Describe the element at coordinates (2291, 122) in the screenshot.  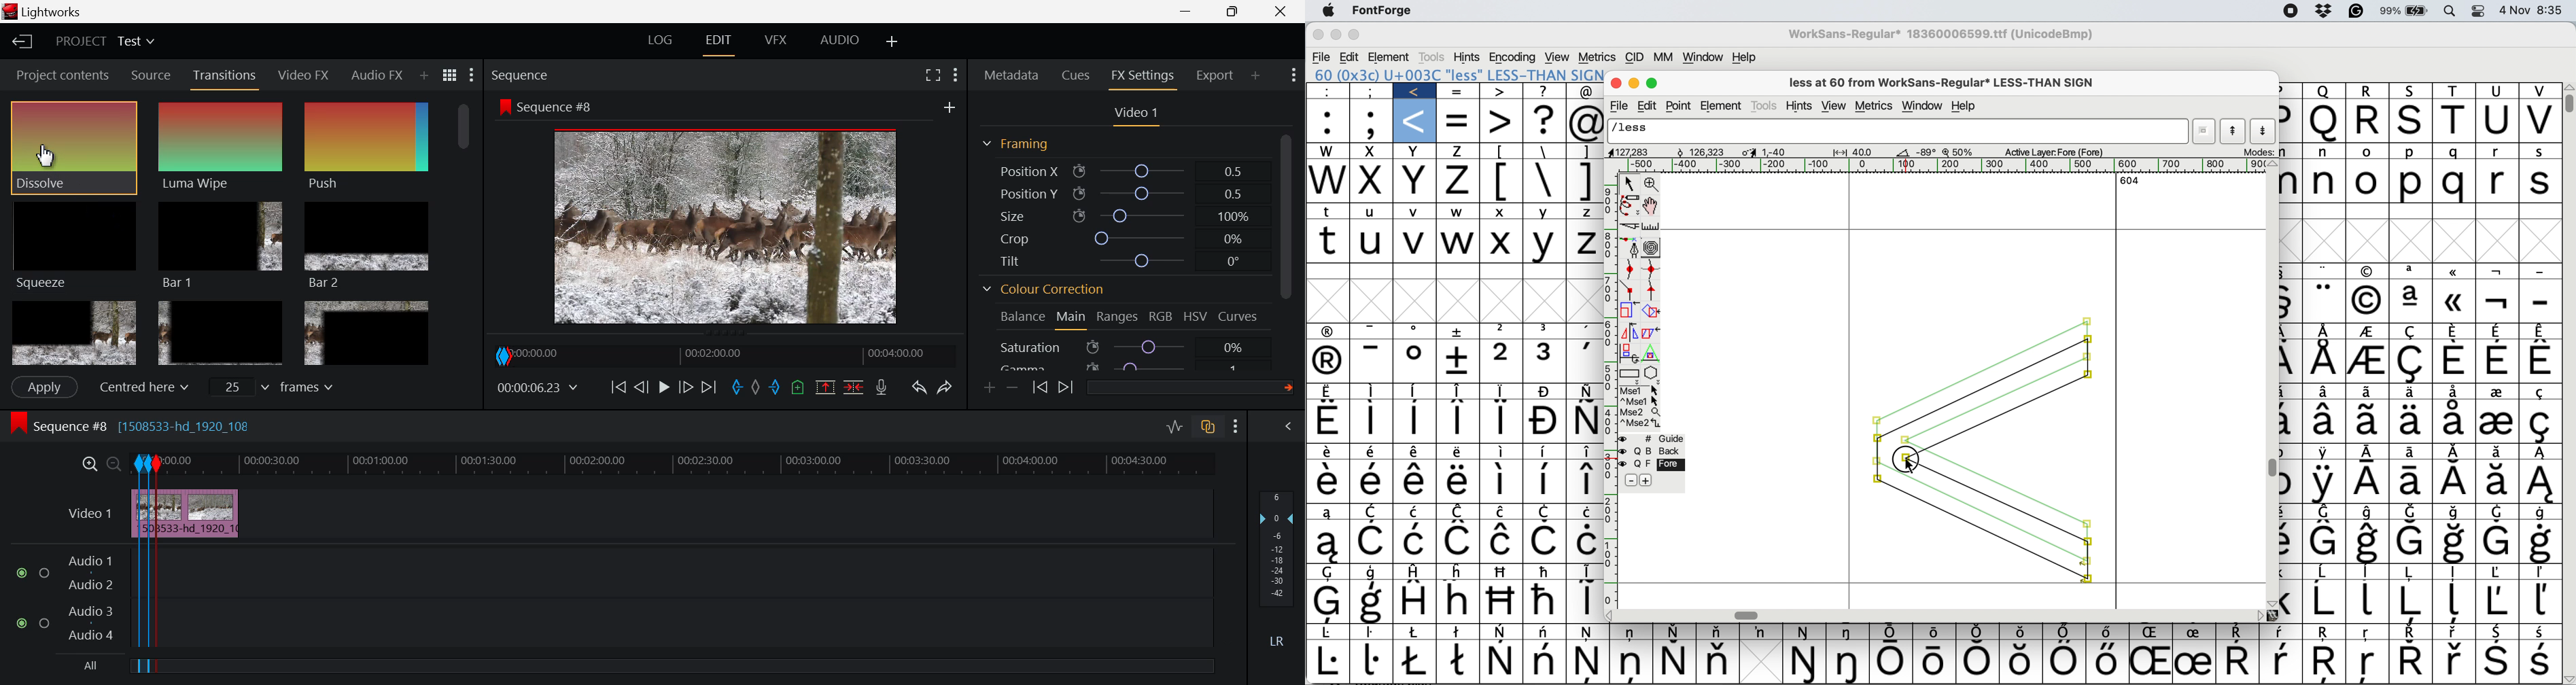
I see `p` at that location.